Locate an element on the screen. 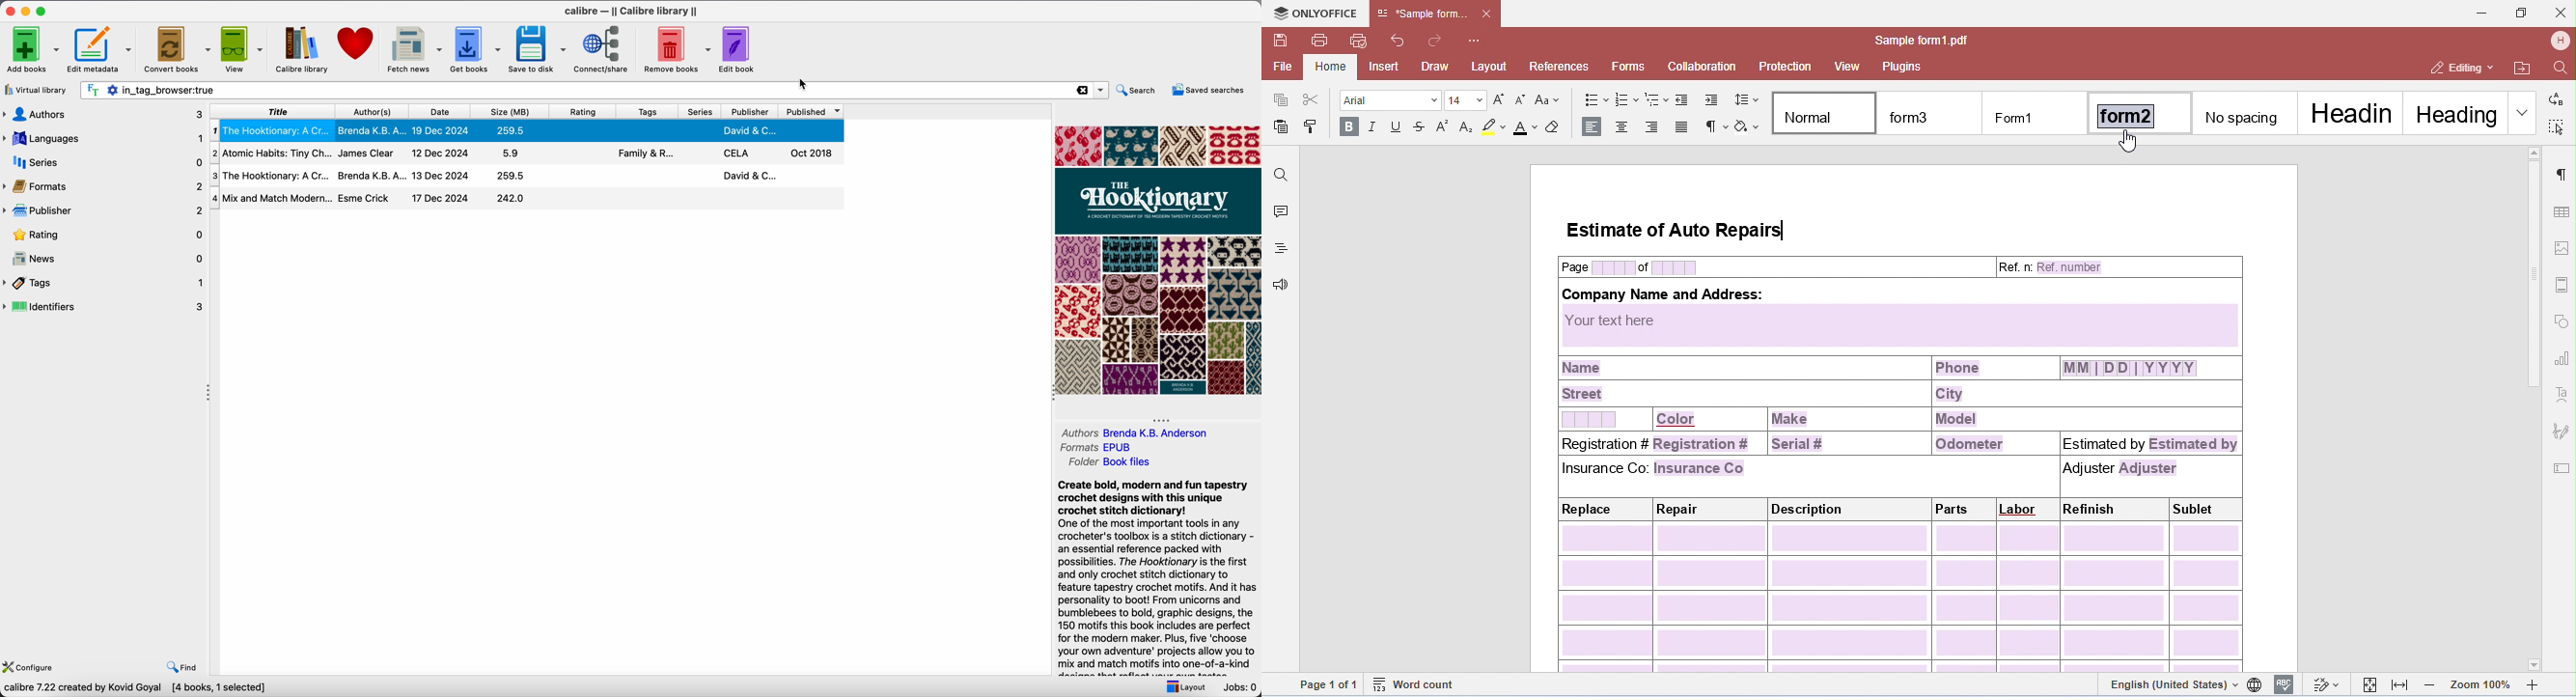 This screenshot has width=2576, height=700. date is located at coordinates (441, 110).